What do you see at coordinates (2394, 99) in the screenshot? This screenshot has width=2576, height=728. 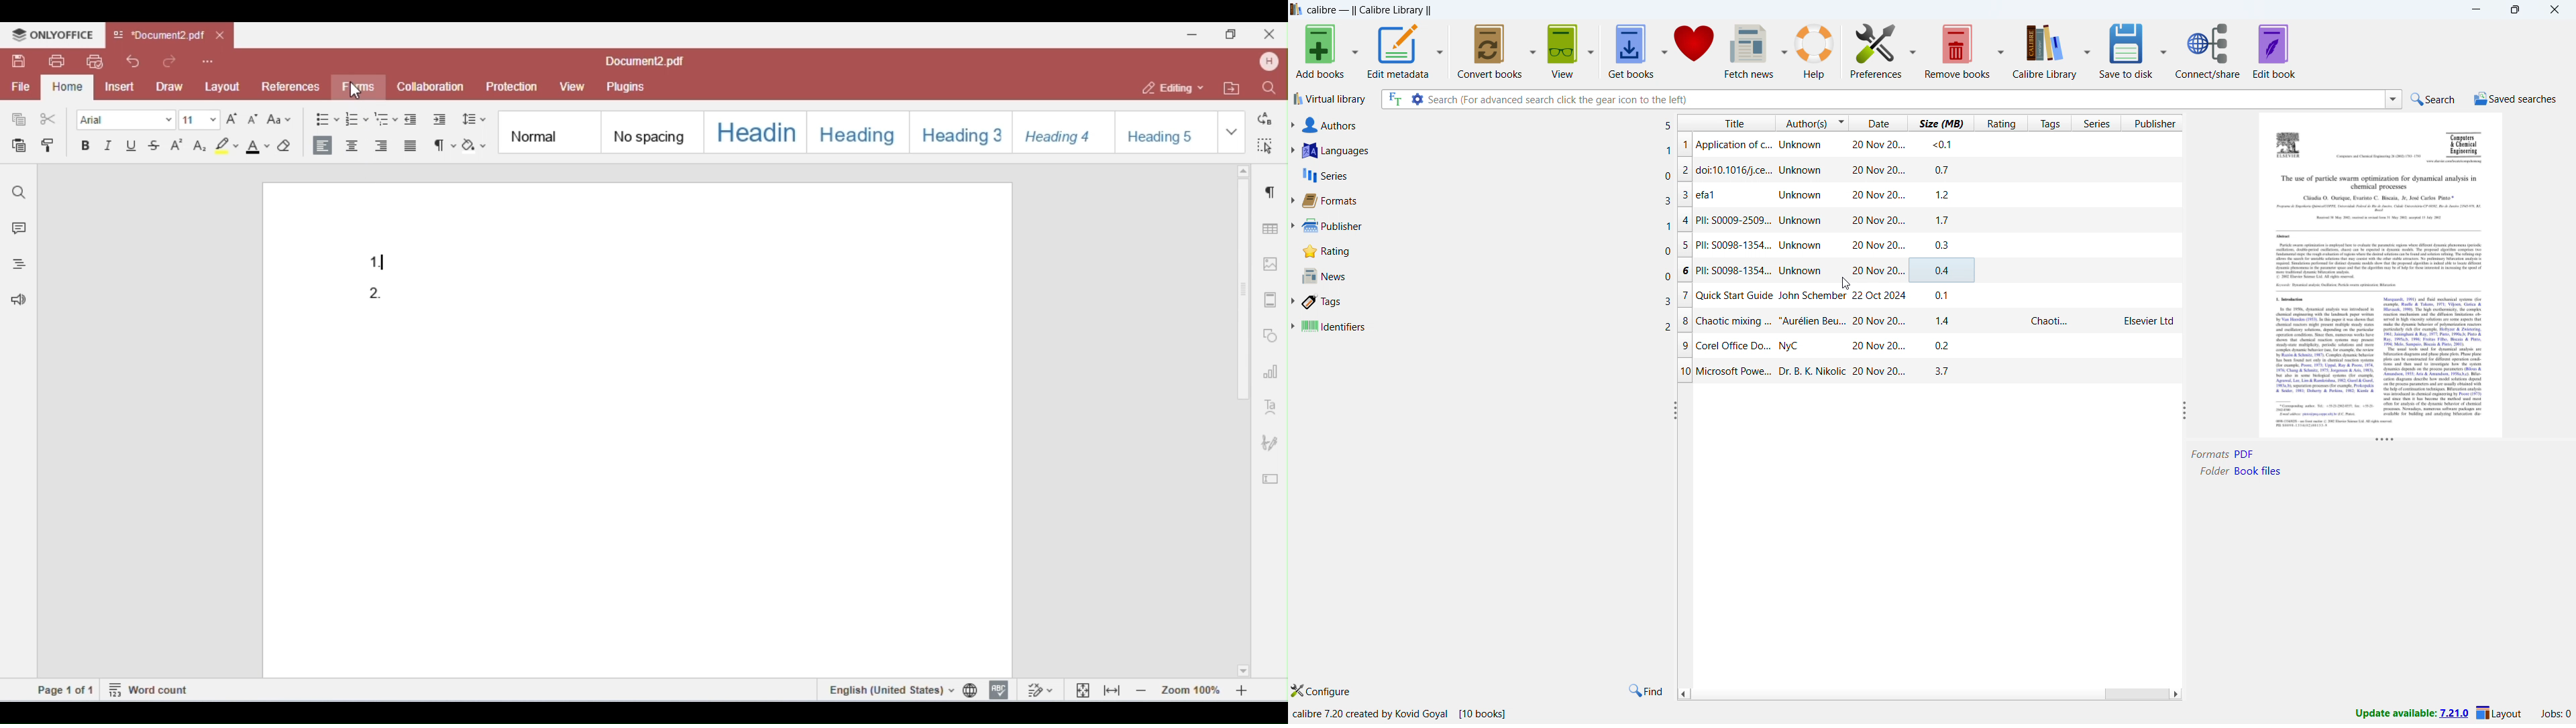 I see `search history` at bounding box center [2394, 99].